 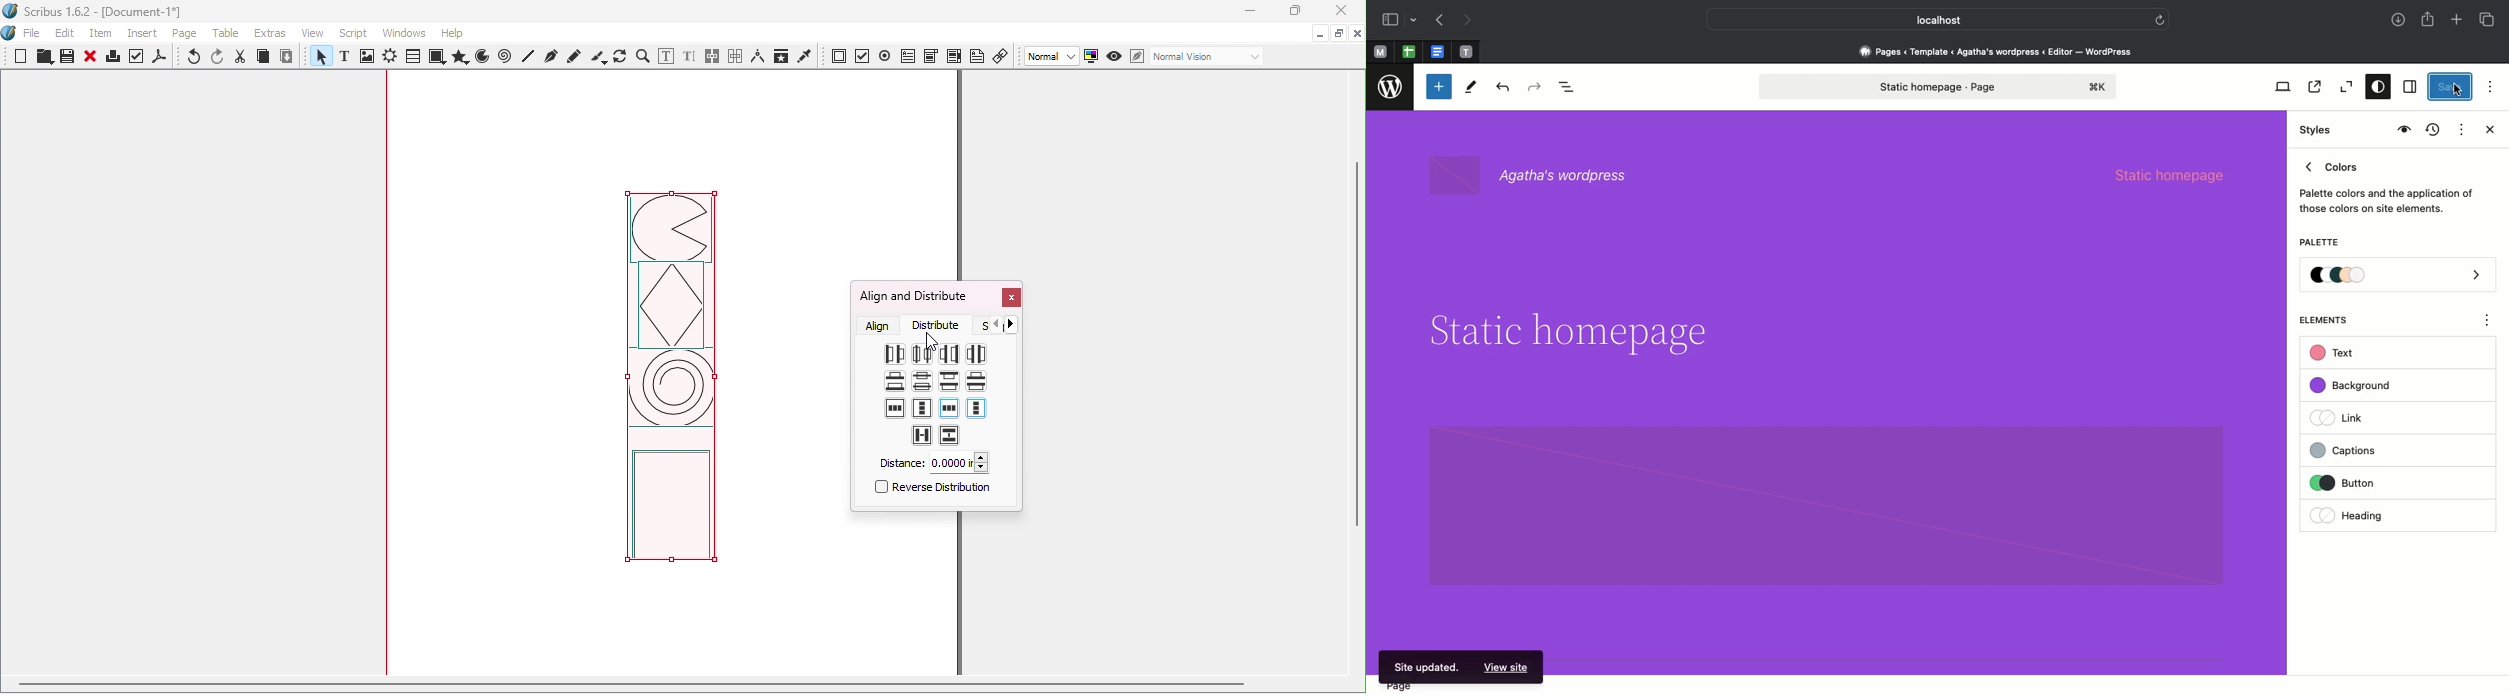 I want to click on Maximize, so click(x=1293, y=11).